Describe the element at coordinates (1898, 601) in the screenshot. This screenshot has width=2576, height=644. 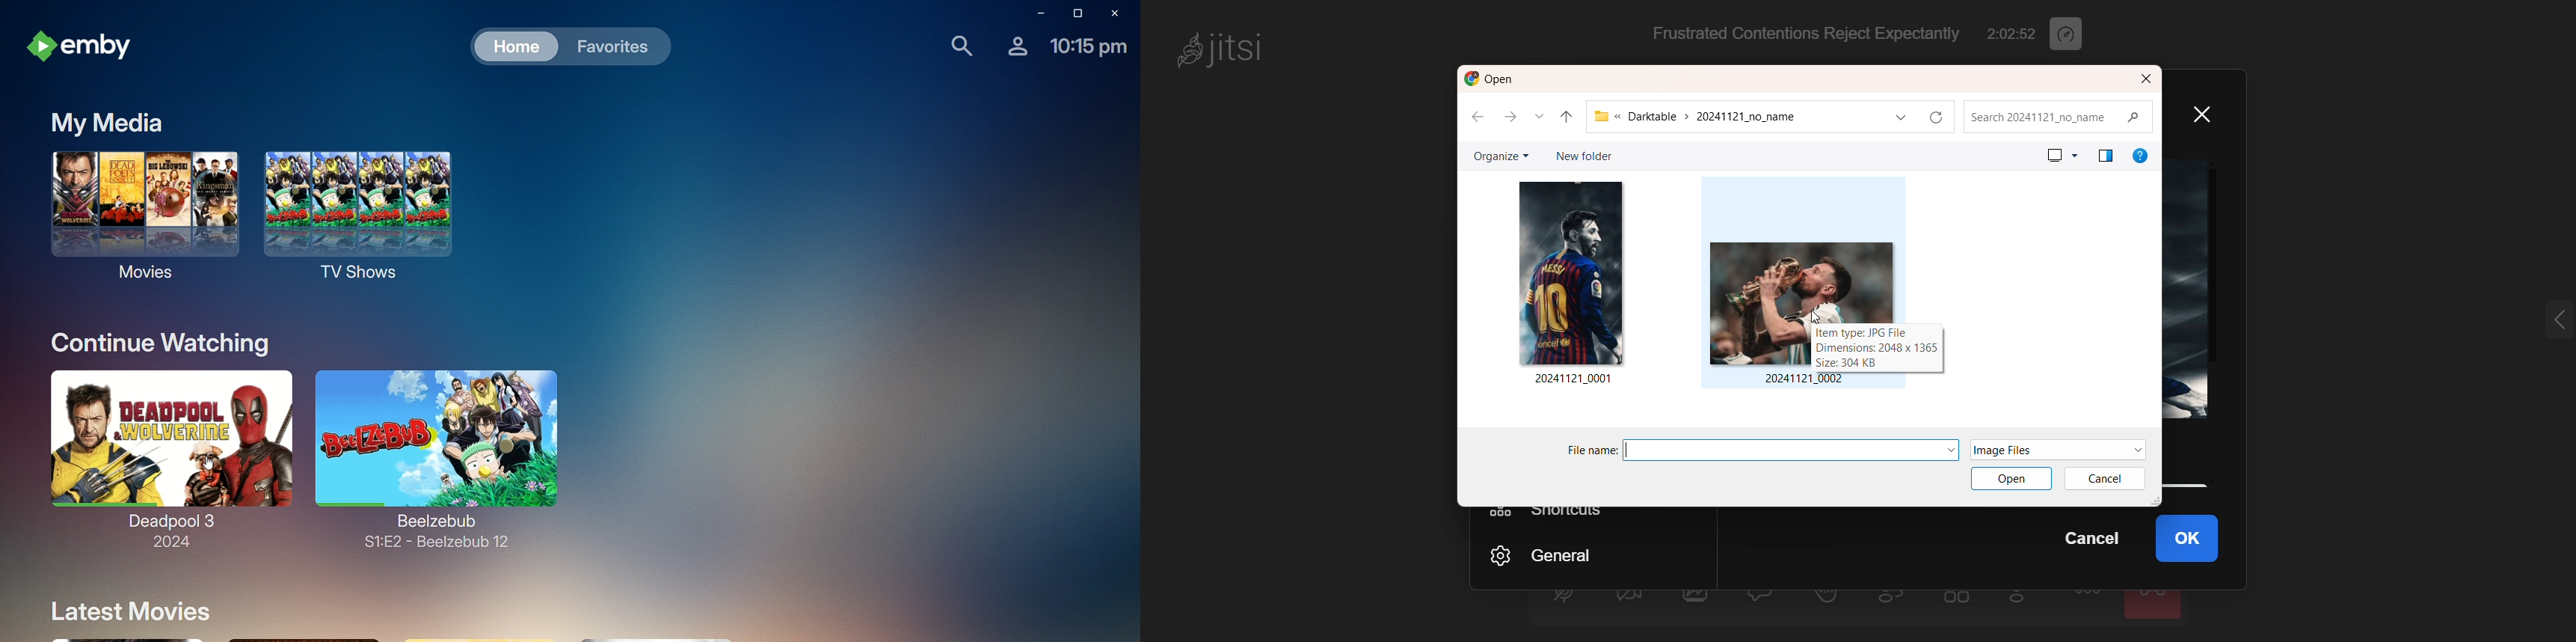
I see `participantd` at that location.